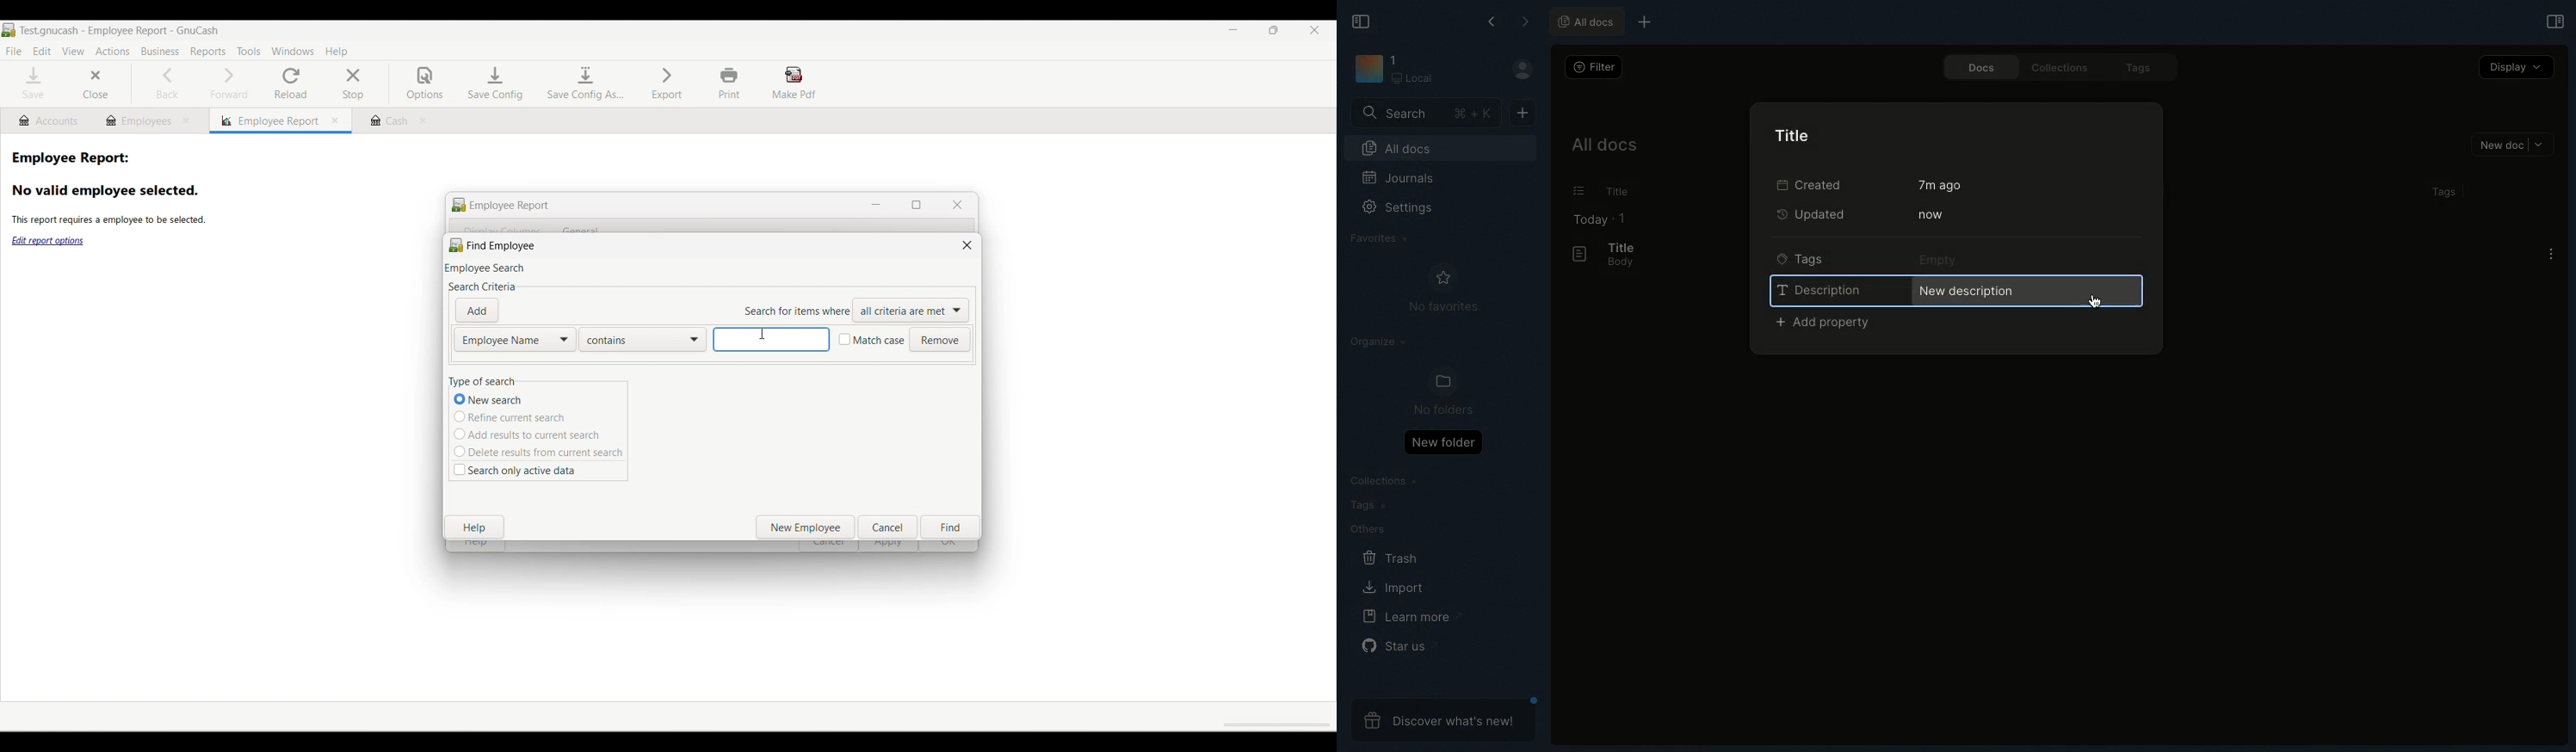 The height and width of the screenshot is (756, 2576). Describe the element at coordinates (888, 527) in the screenshot. I see `Cancel` at that location.